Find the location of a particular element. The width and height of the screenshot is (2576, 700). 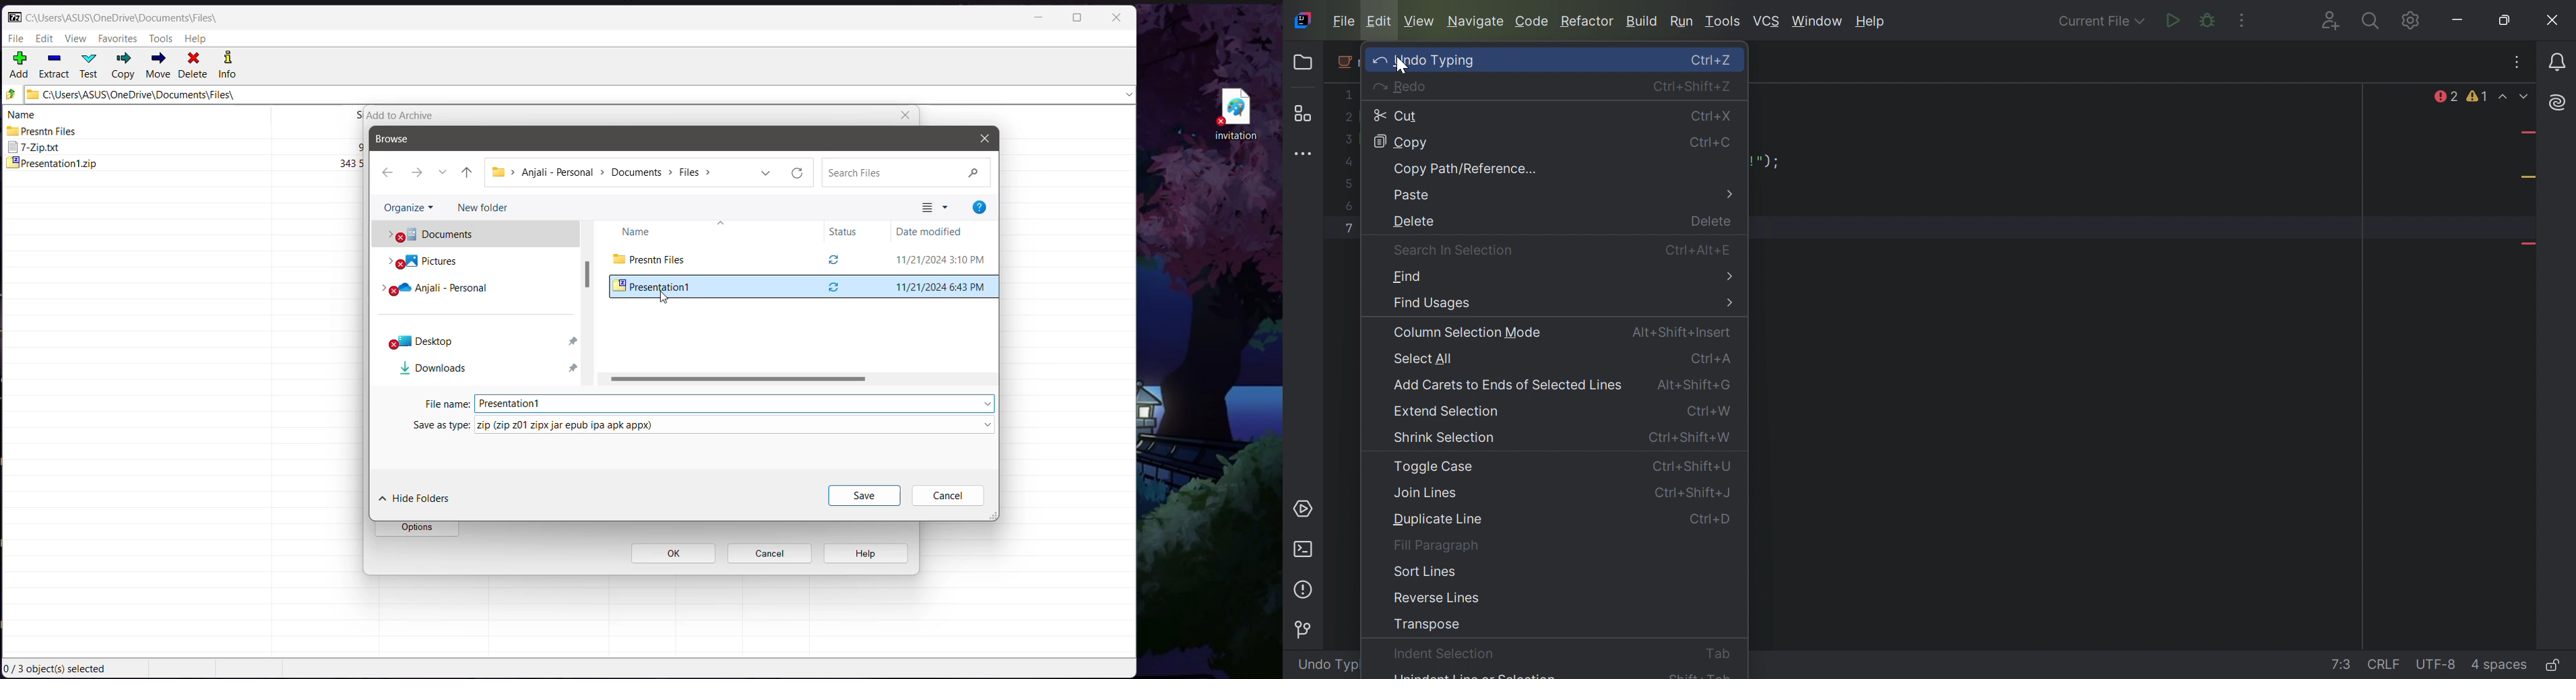

Help is located at coordinates (980, 207).